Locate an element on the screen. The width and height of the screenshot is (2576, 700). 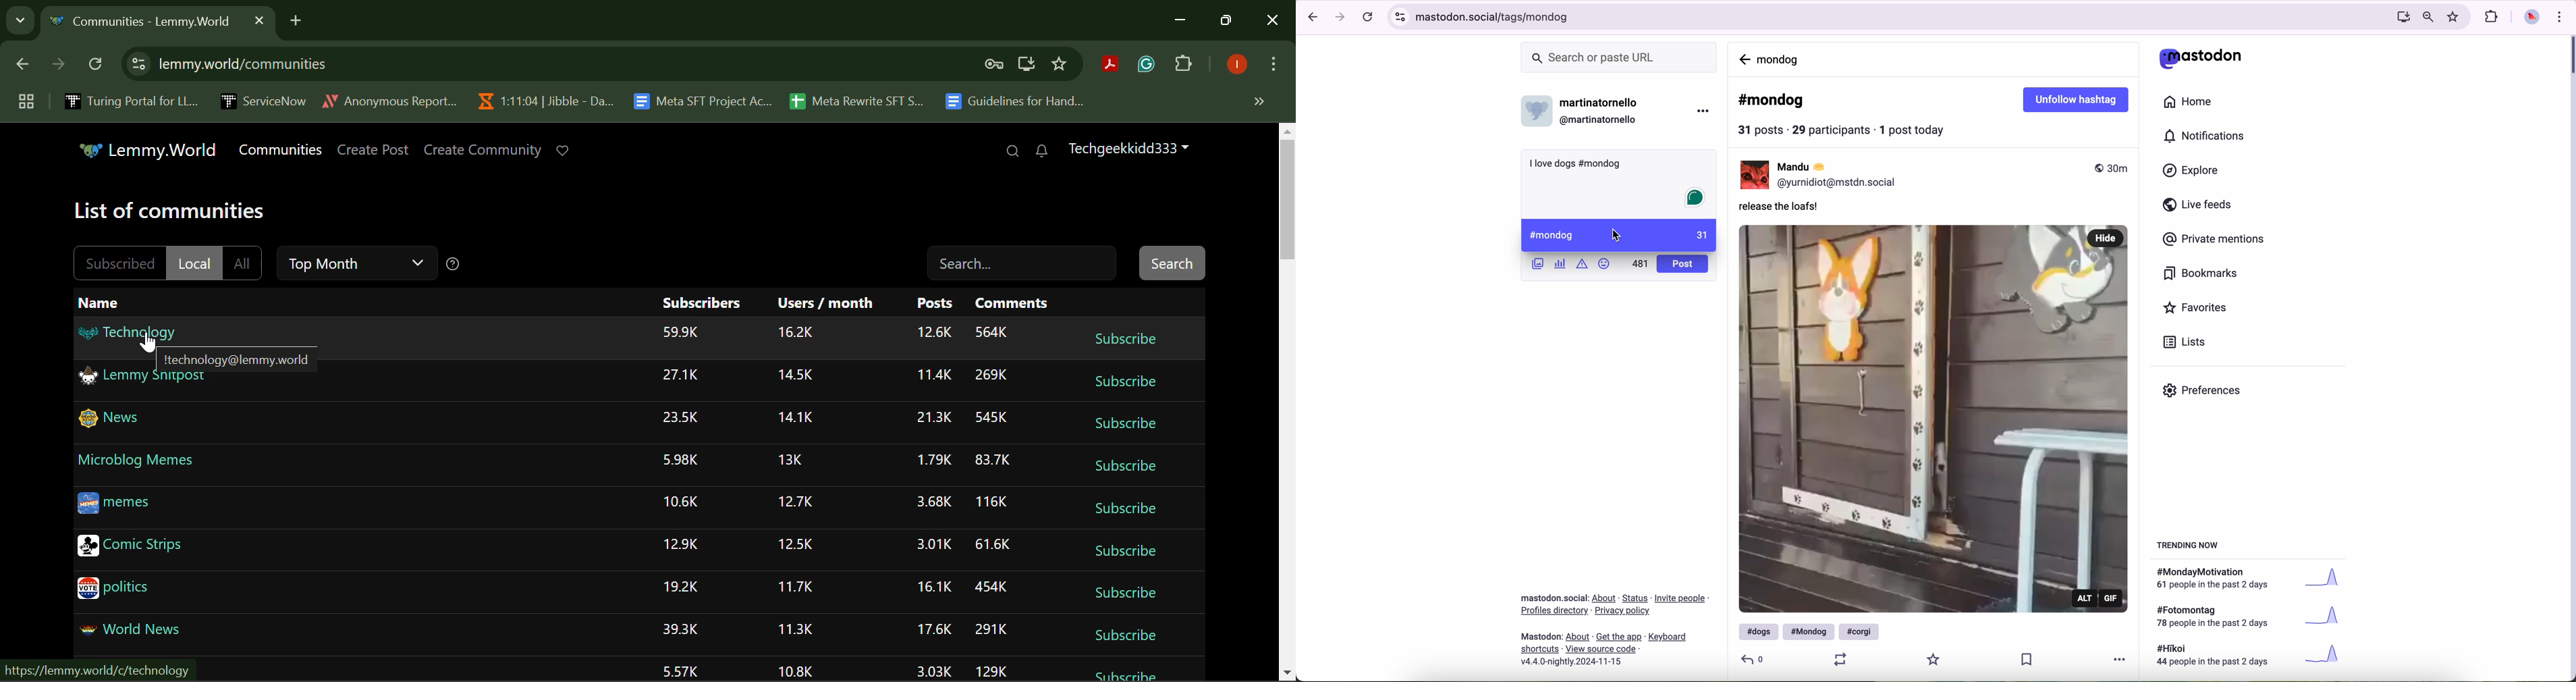
preferences is located at coordinates (2203, 392).